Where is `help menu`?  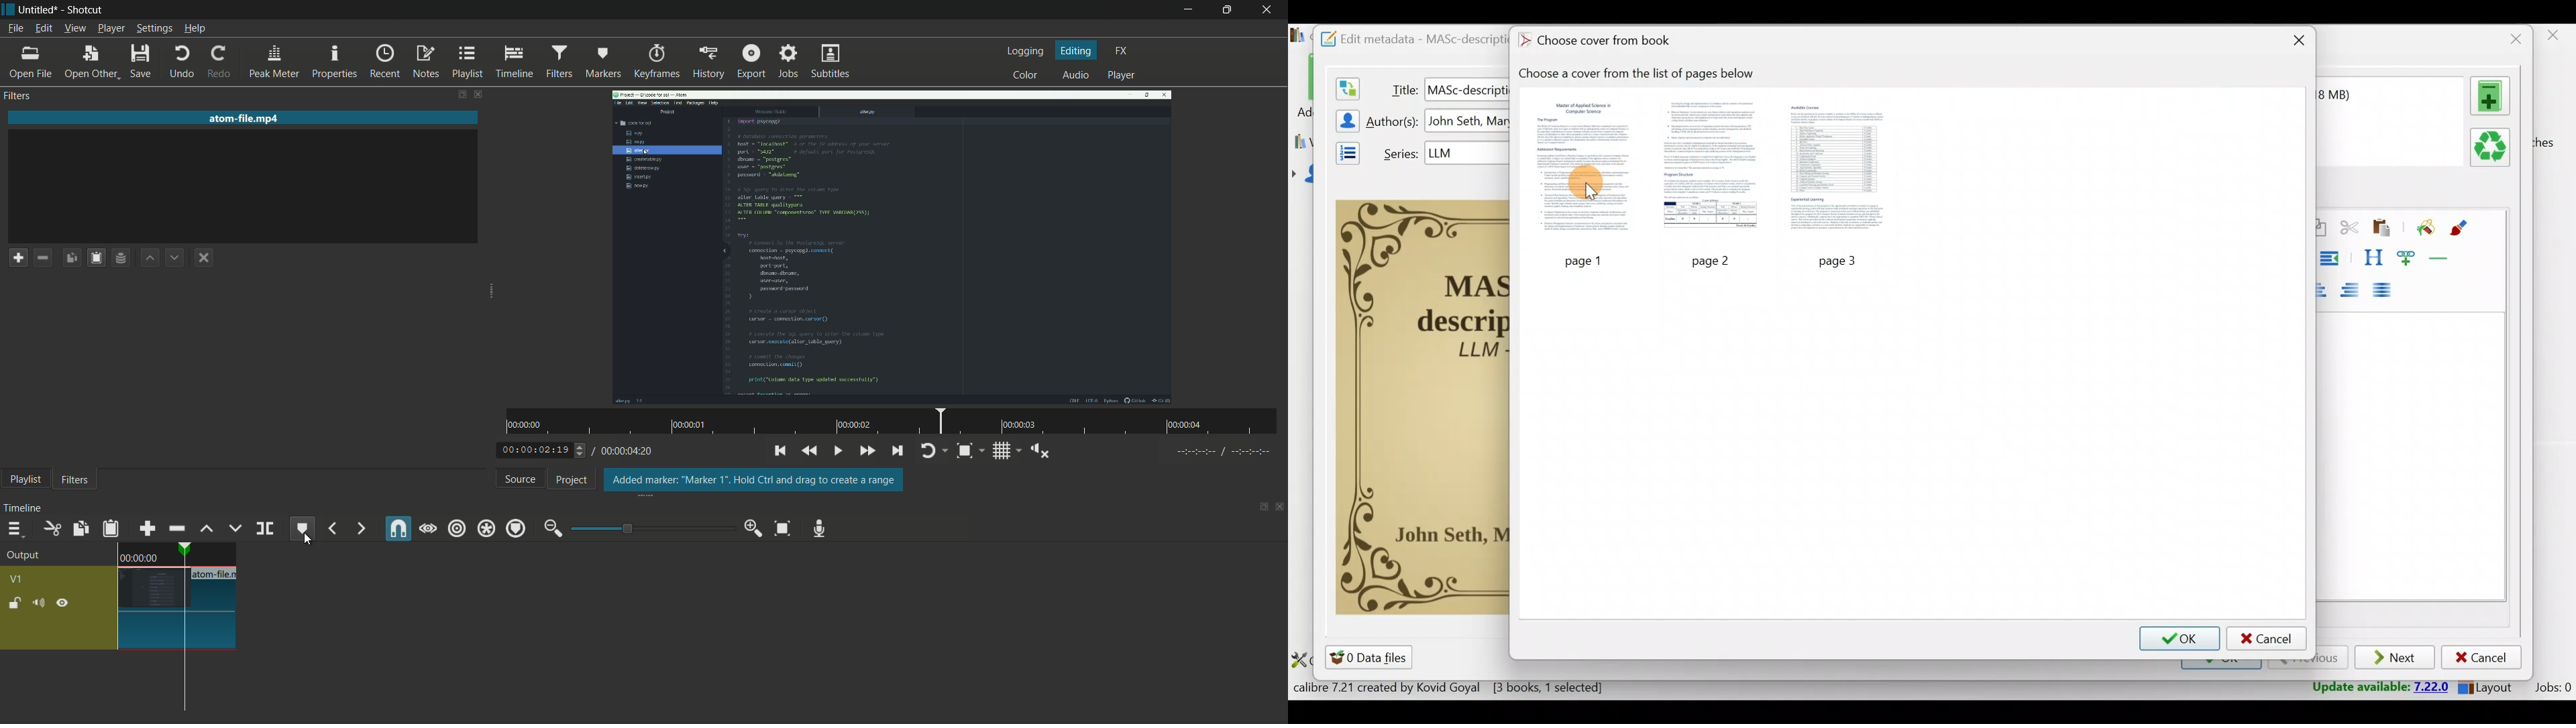
help menu is located at coordinates (197, 28).